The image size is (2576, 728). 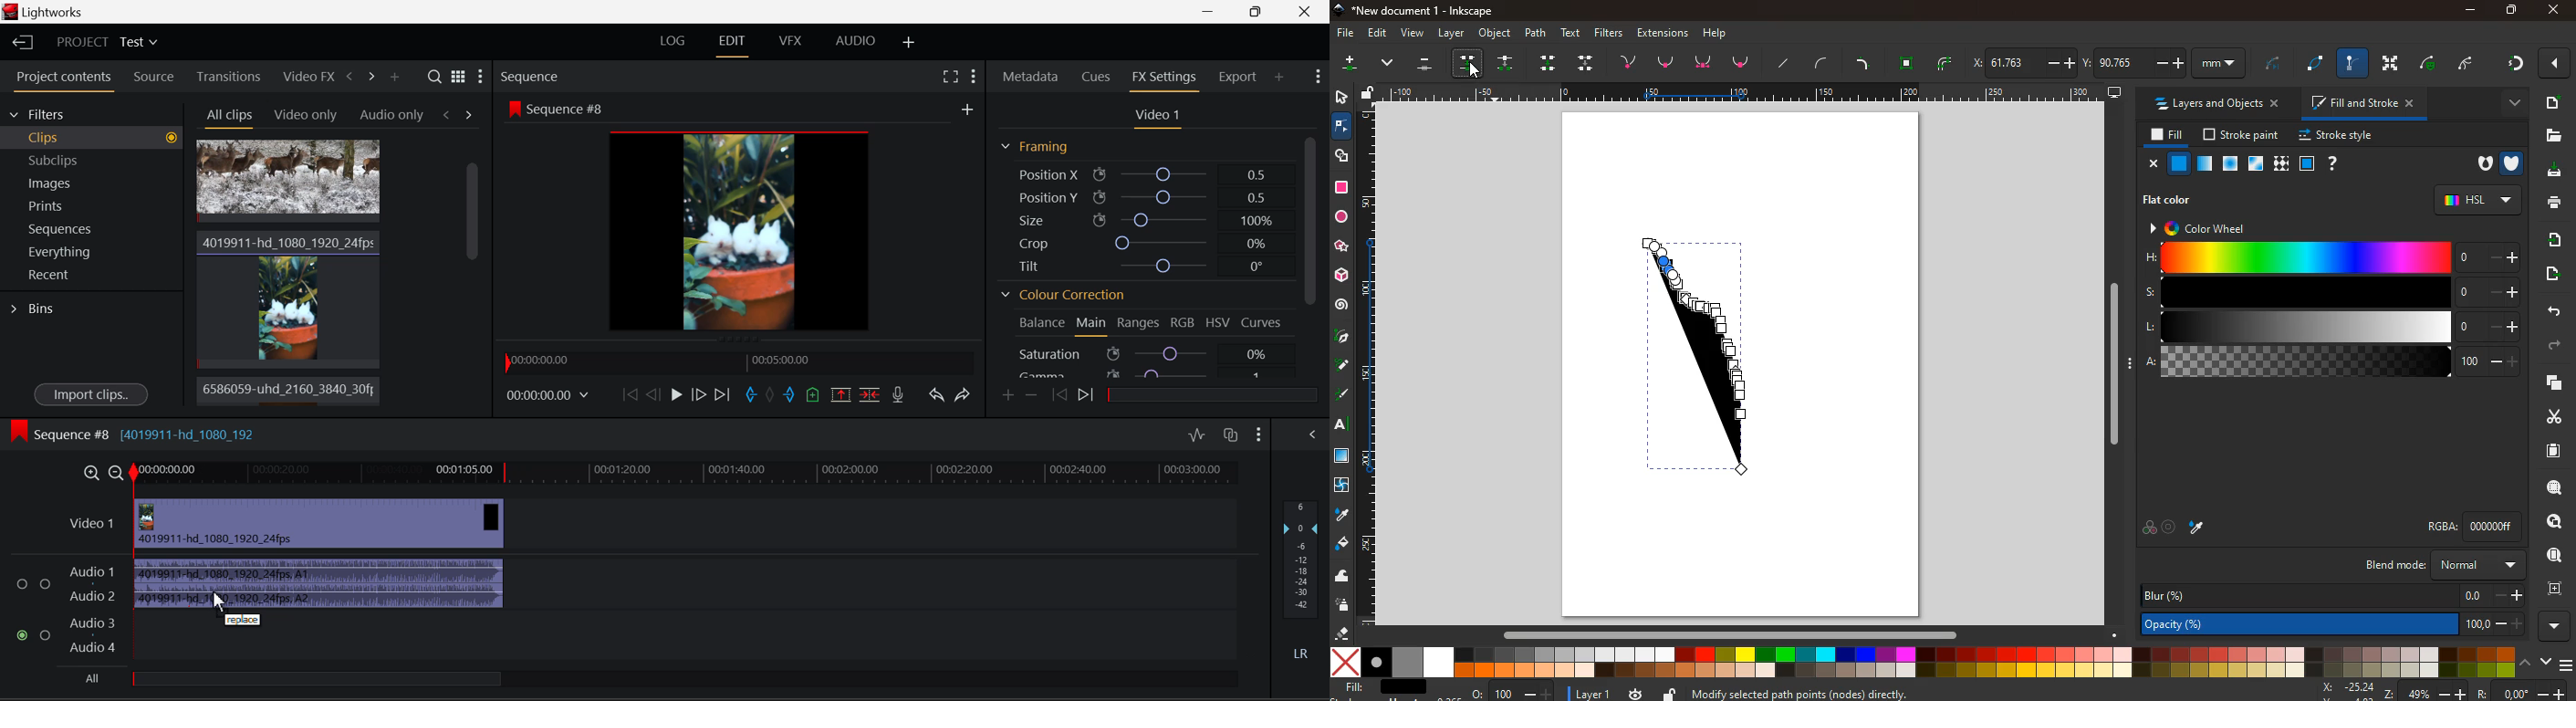 I want to click on HSV, so click(x=1218, y=321).